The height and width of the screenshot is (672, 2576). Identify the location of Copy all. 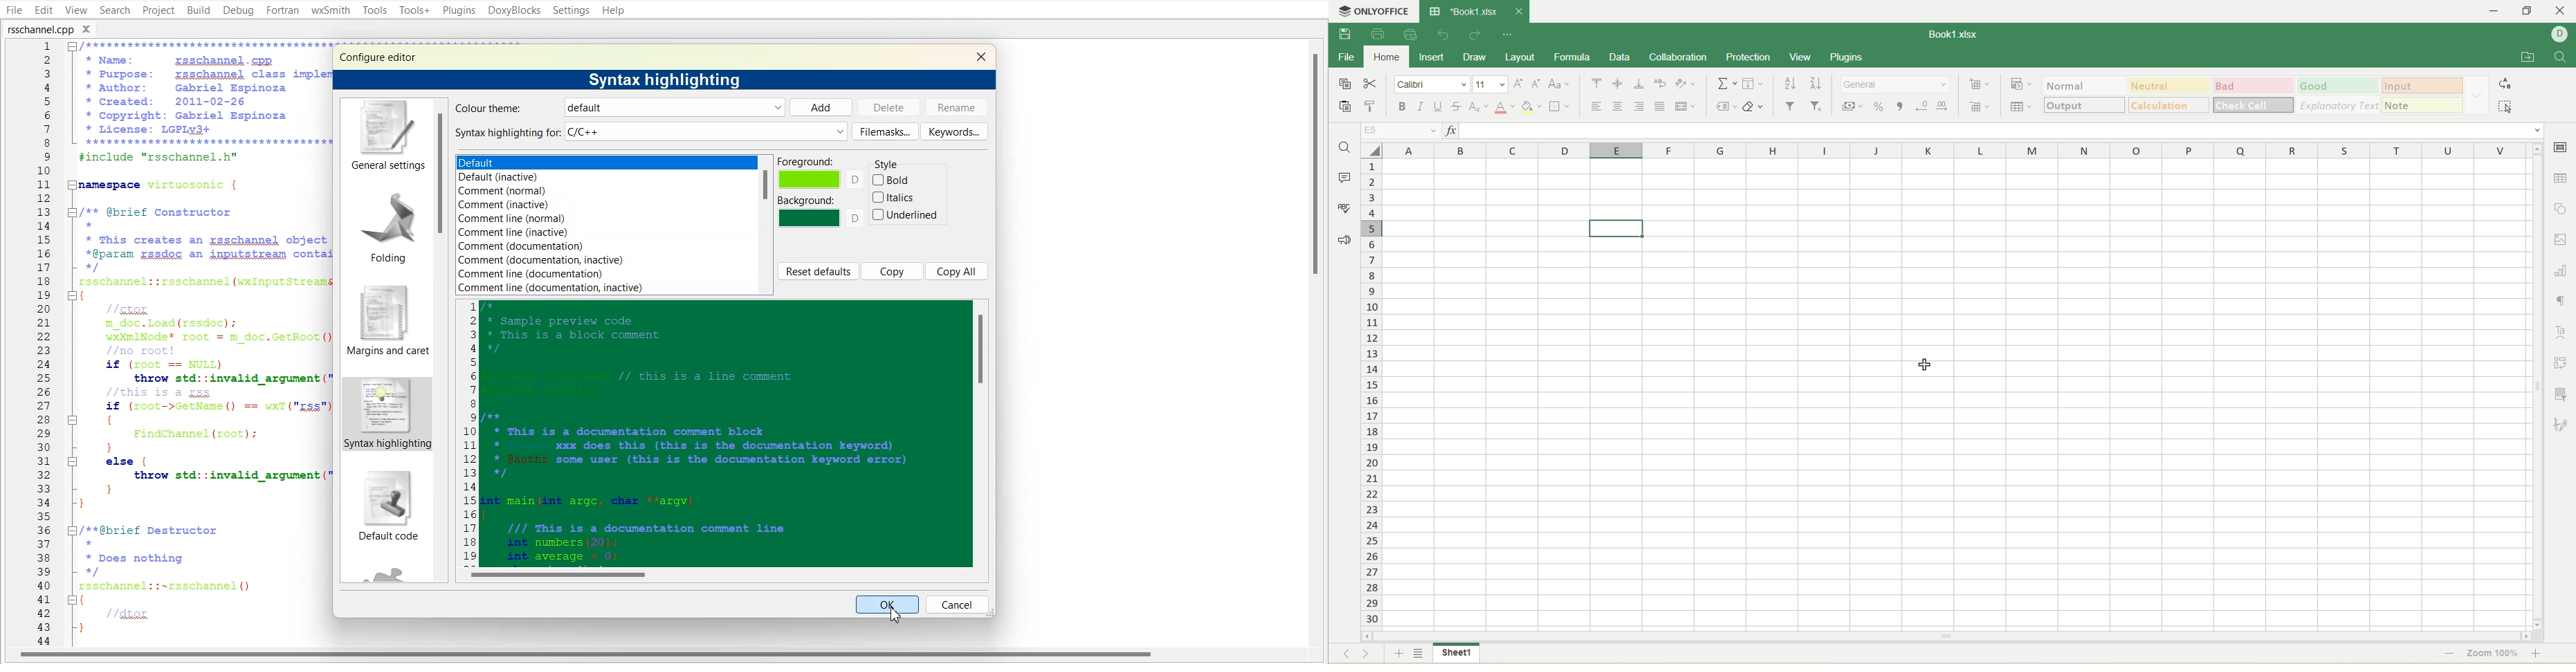
(958, 270).